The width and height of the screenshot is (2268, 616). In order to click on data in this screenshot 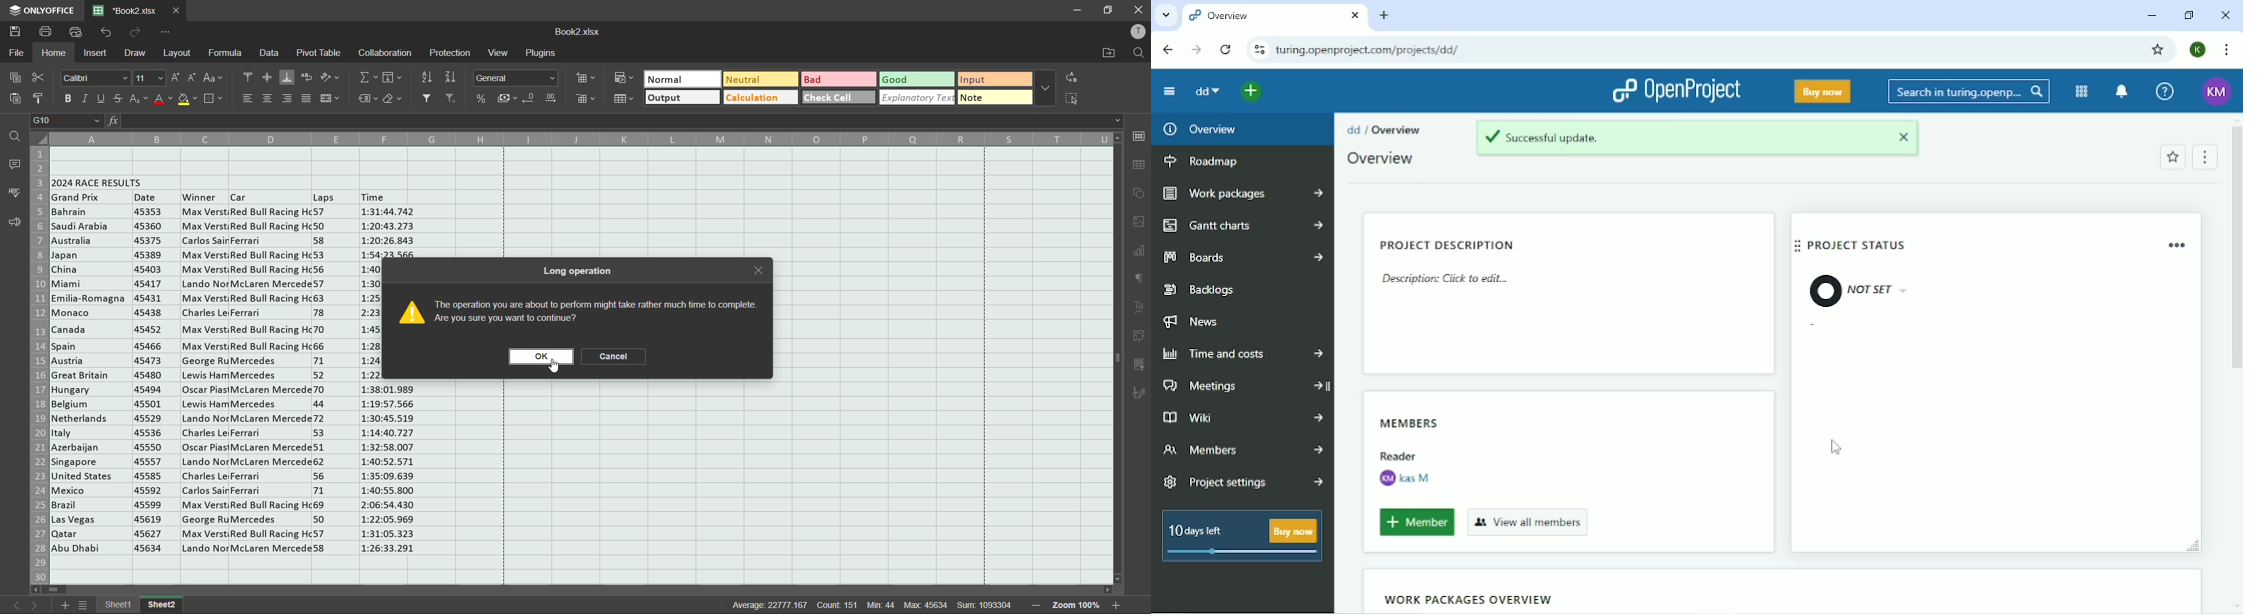, I will do `click(268, 55)`.